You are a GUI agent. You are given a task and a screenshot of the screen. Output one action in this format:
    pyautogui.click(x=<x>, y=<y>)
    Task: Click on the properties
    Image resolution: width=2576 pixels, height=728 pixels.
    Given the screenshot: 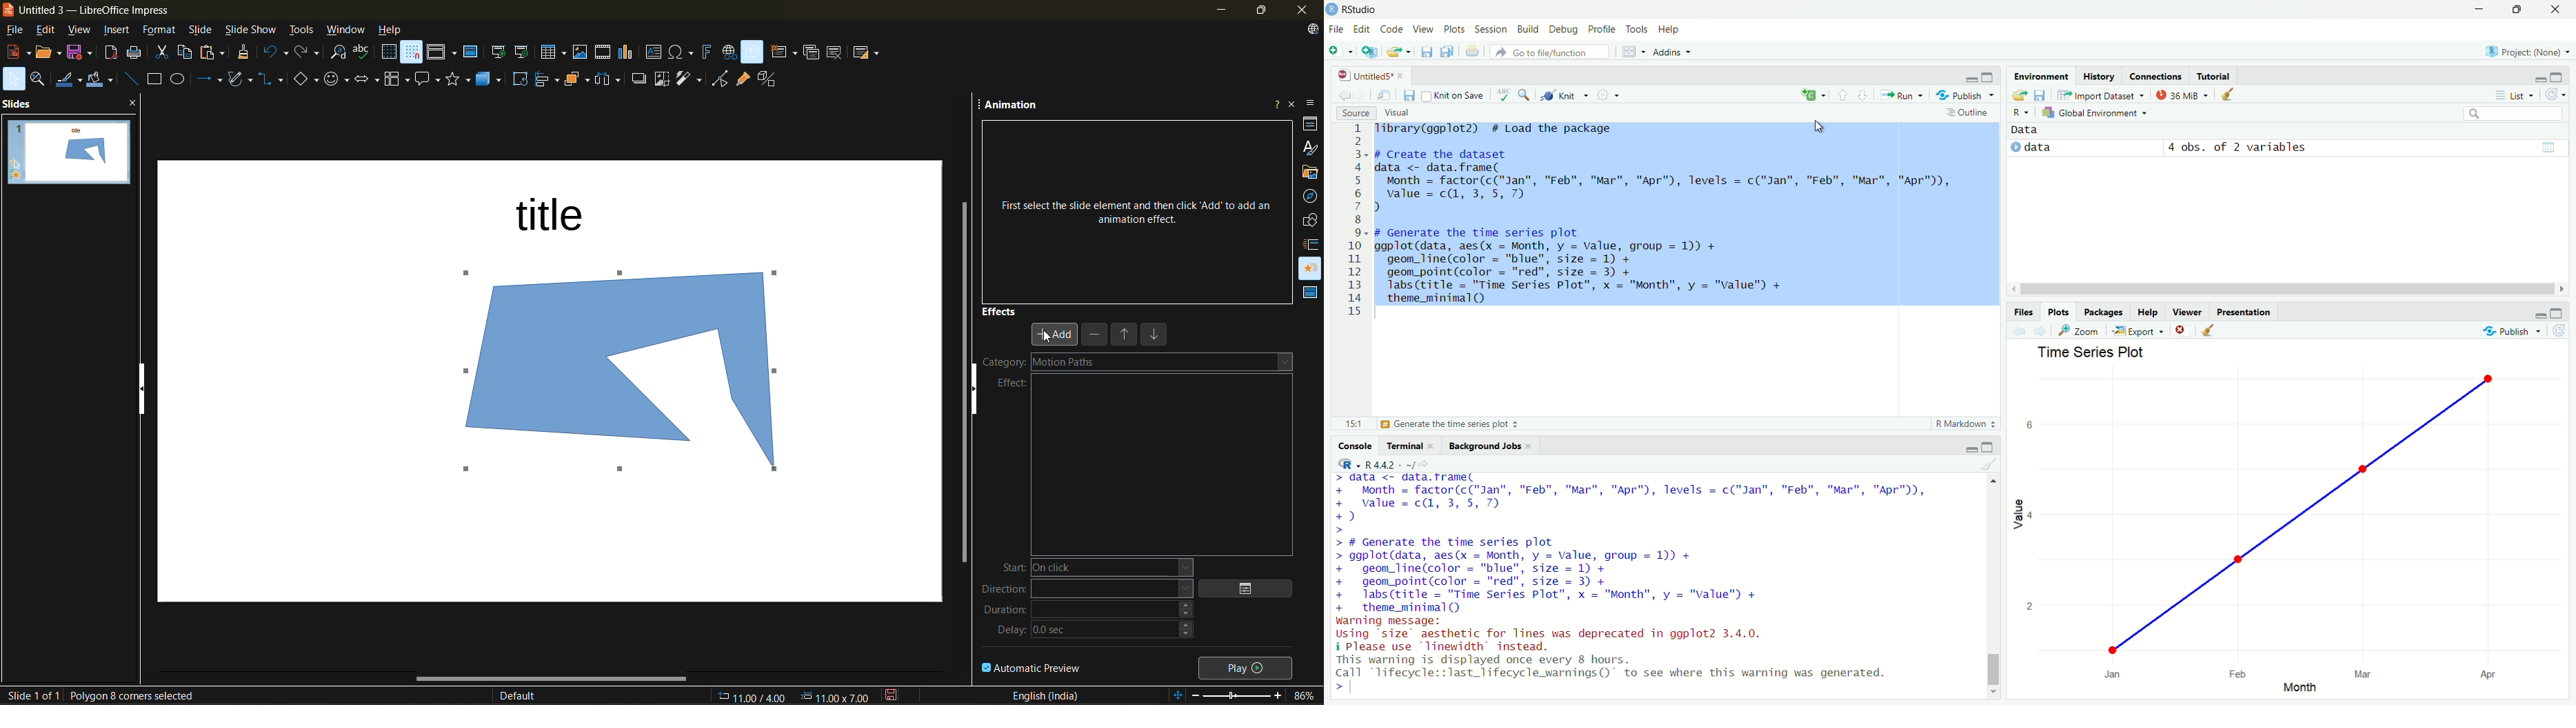 What is the action you would take?
    pyautogui.click(x=1309, y=123)
    